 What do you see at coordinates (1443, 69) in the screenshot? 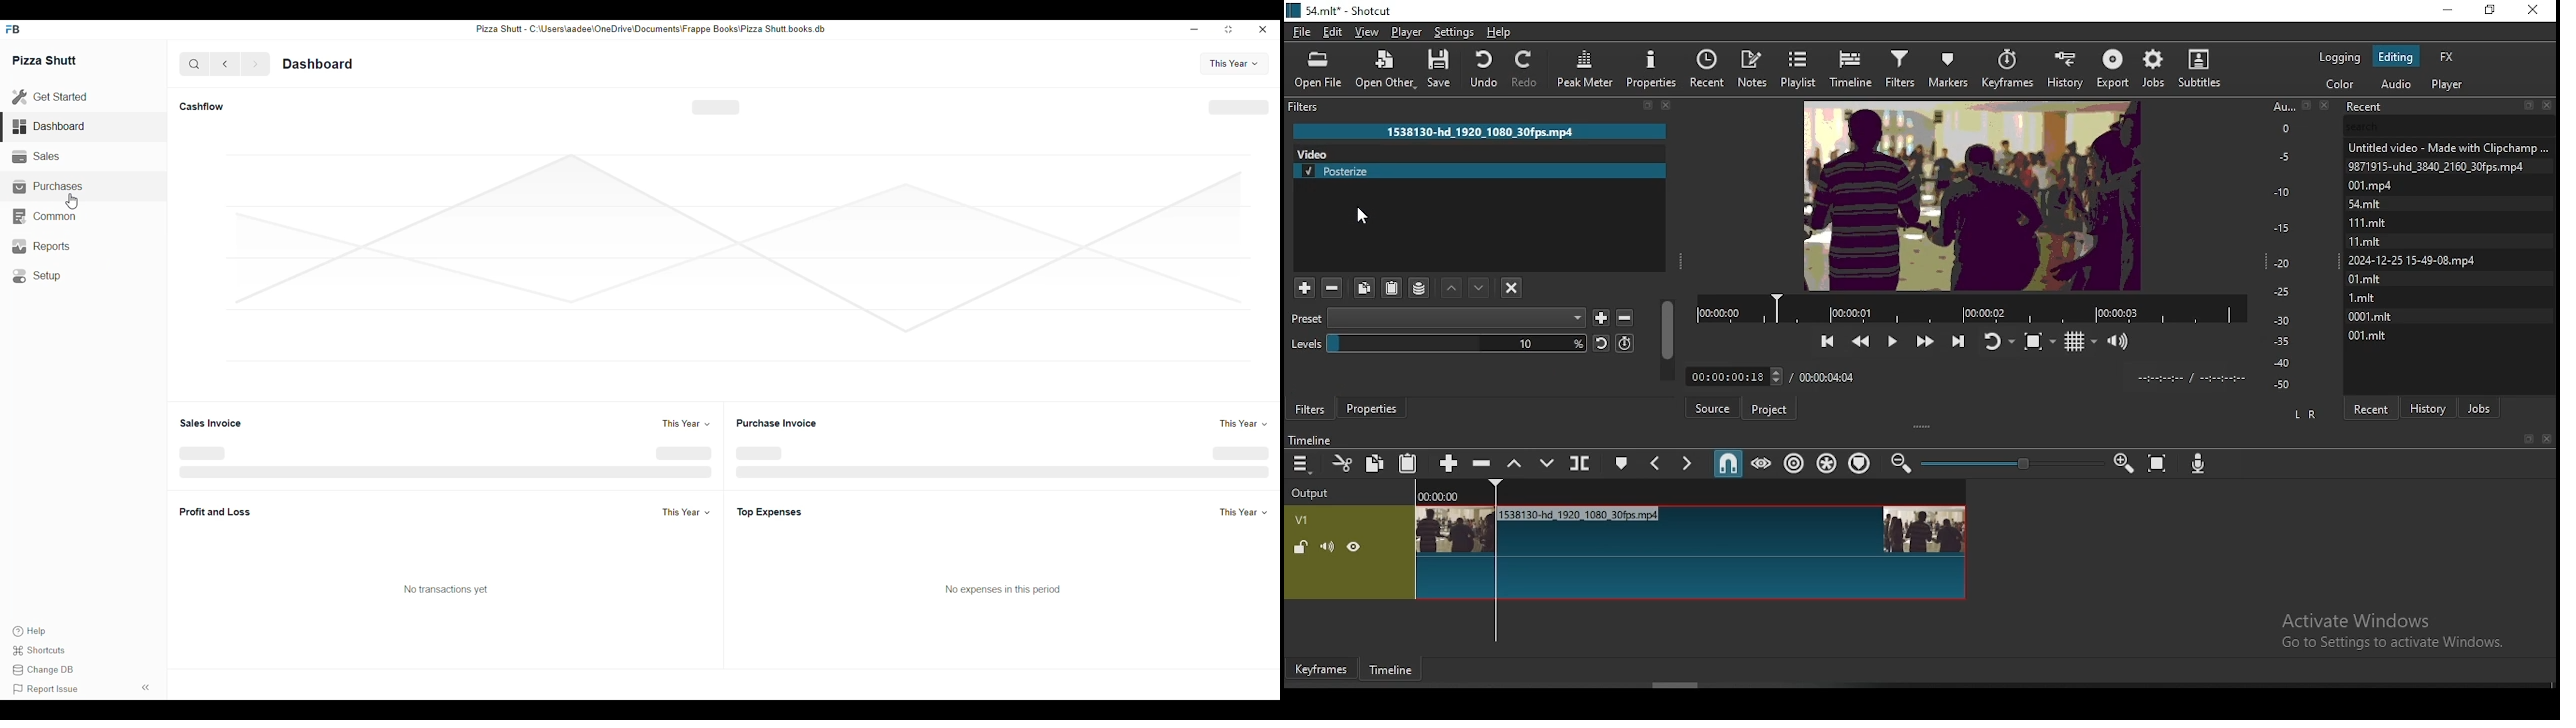
I see `save` at bounding box center [1443, 69].